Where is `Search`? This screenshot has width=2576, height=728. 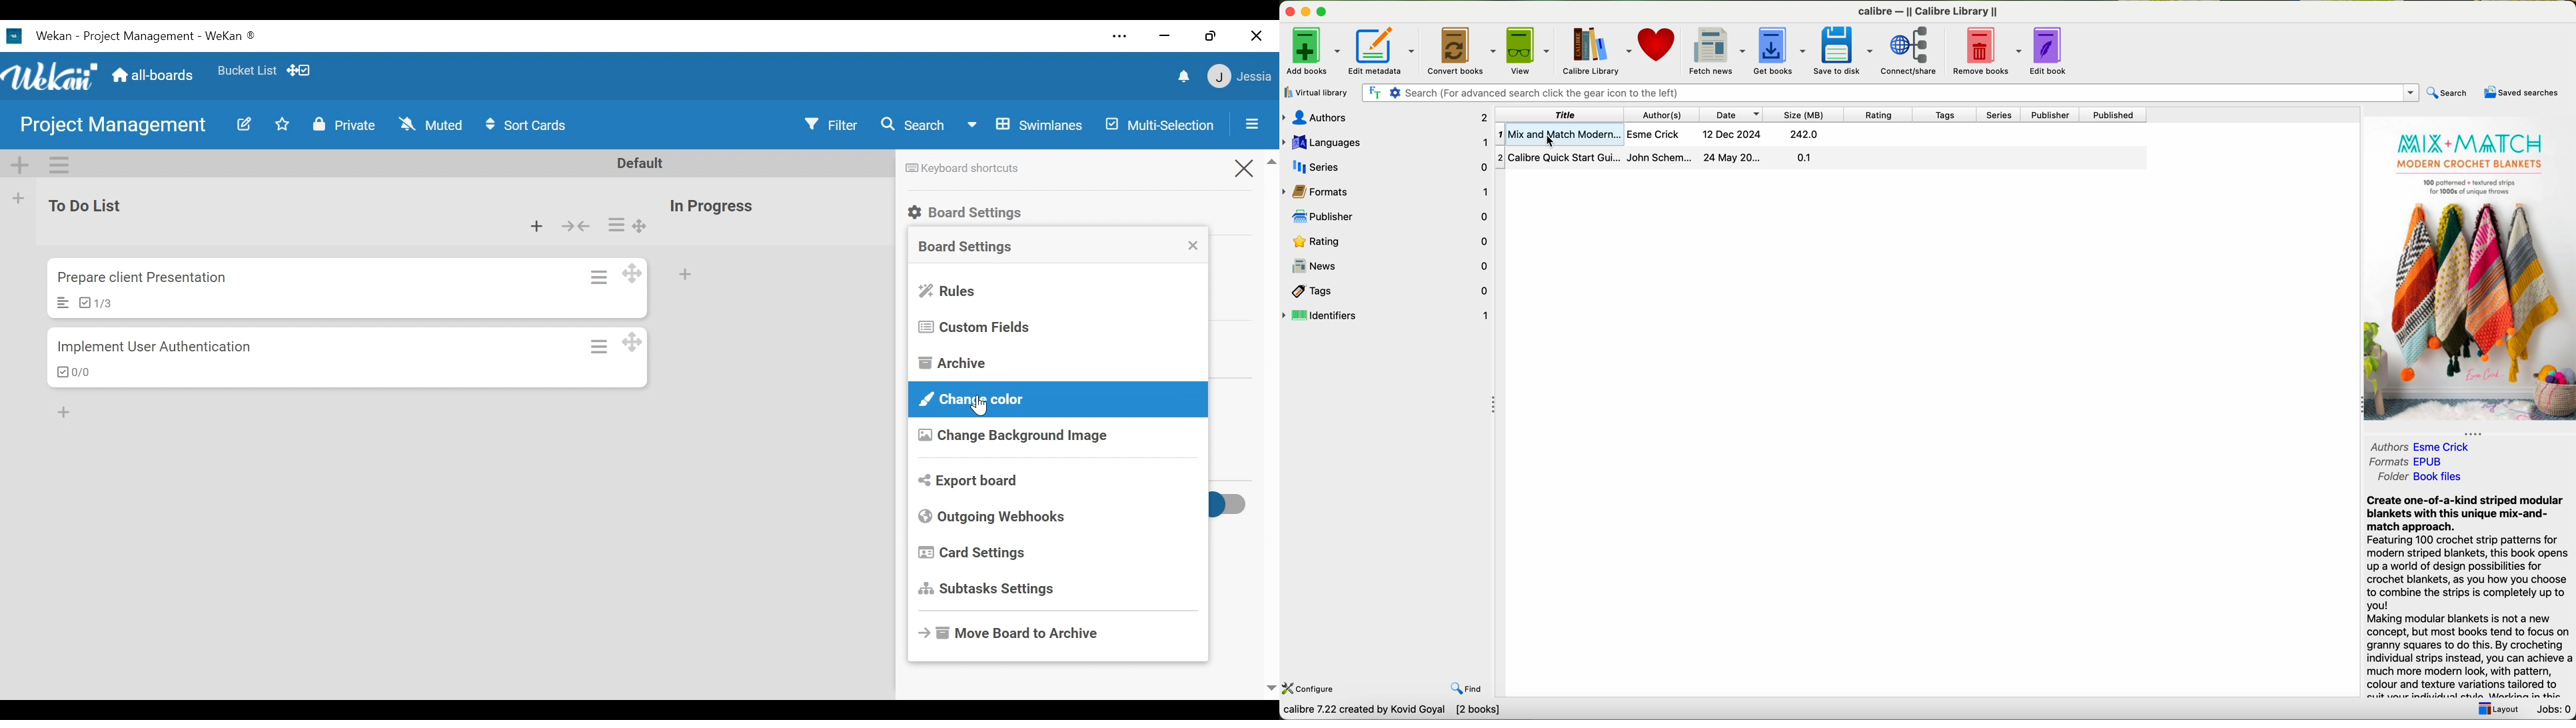
Search is located at coordinates (914, 125).